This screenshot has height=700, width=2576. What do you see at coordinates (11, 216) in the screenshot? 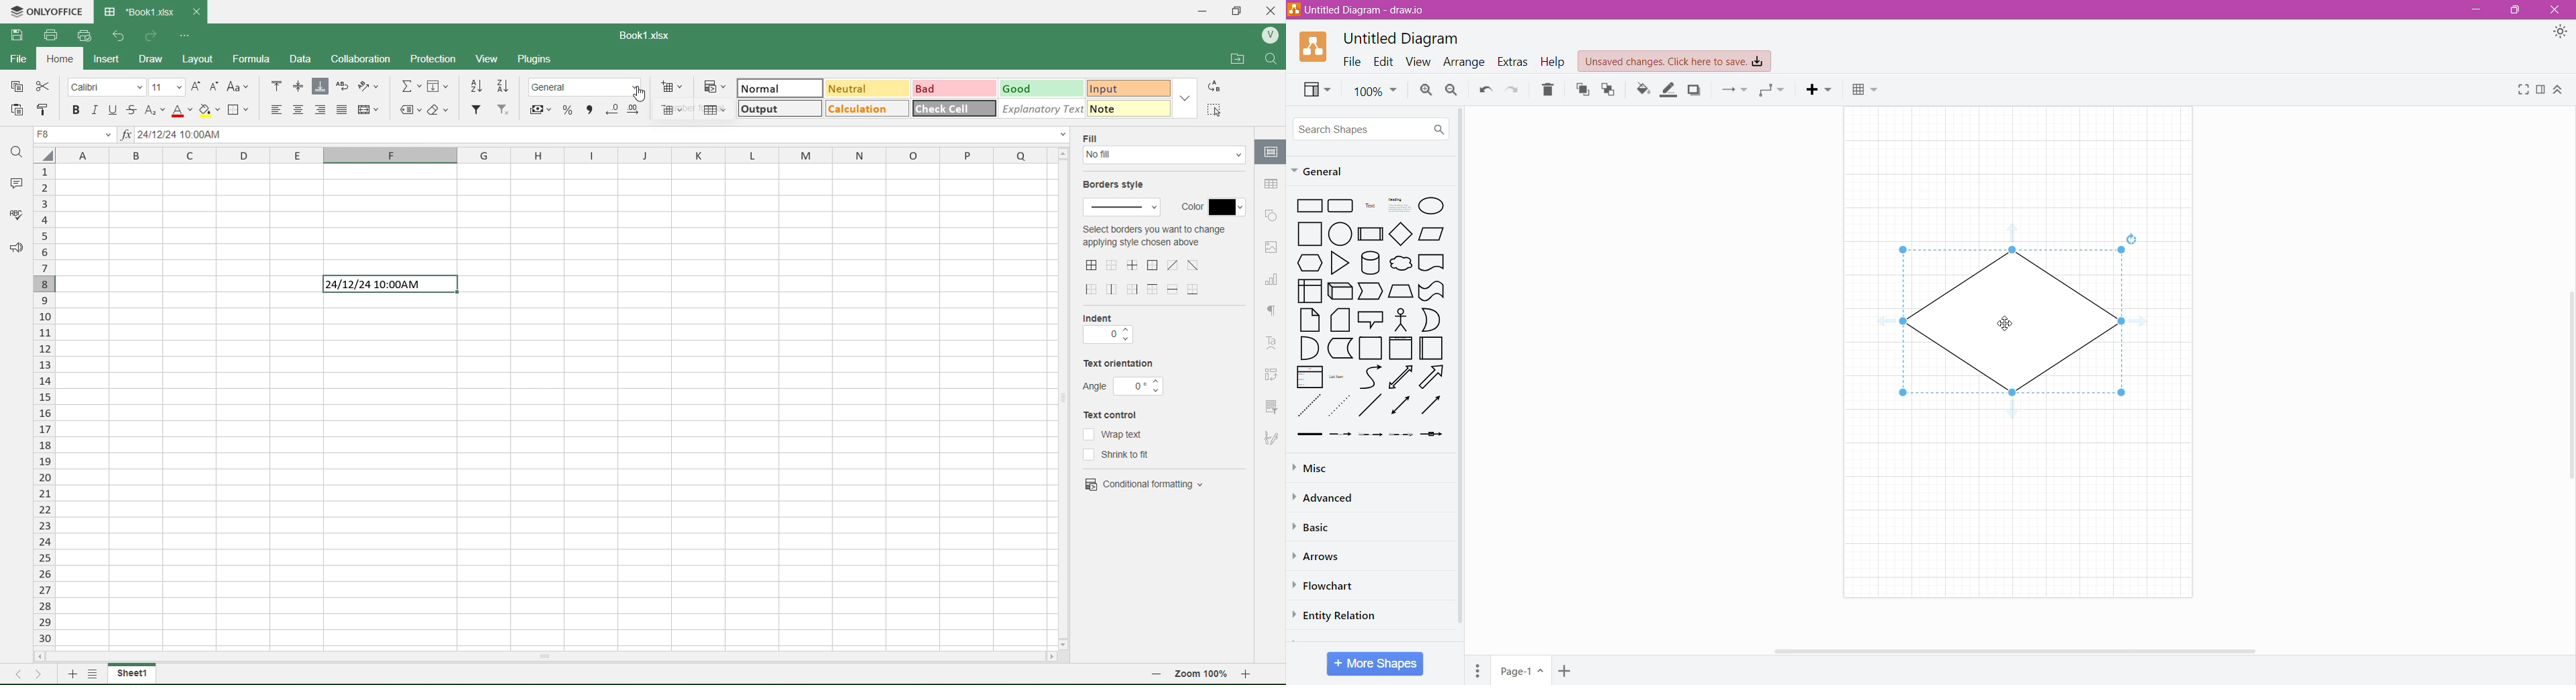
I see `Spell Checking` at bounding box center [11, 216].